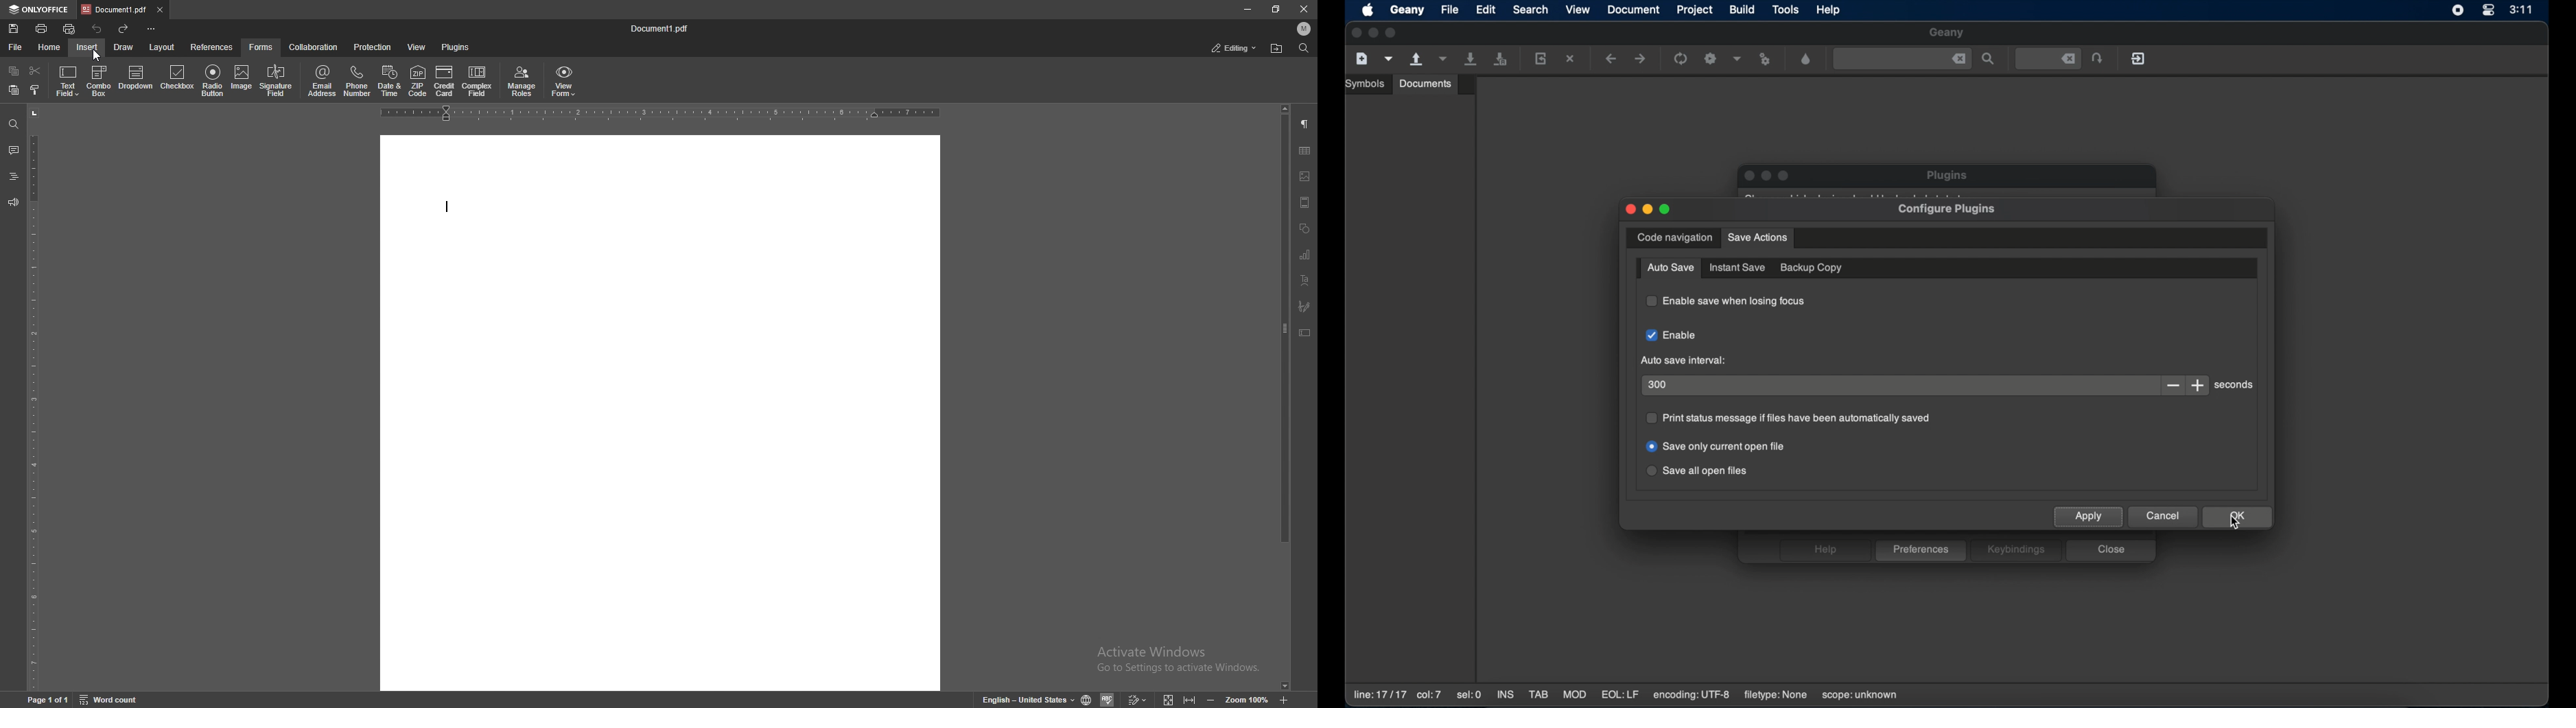 This screenshot has width=2576, height=728. I want to click on file name, so click(659, 28).